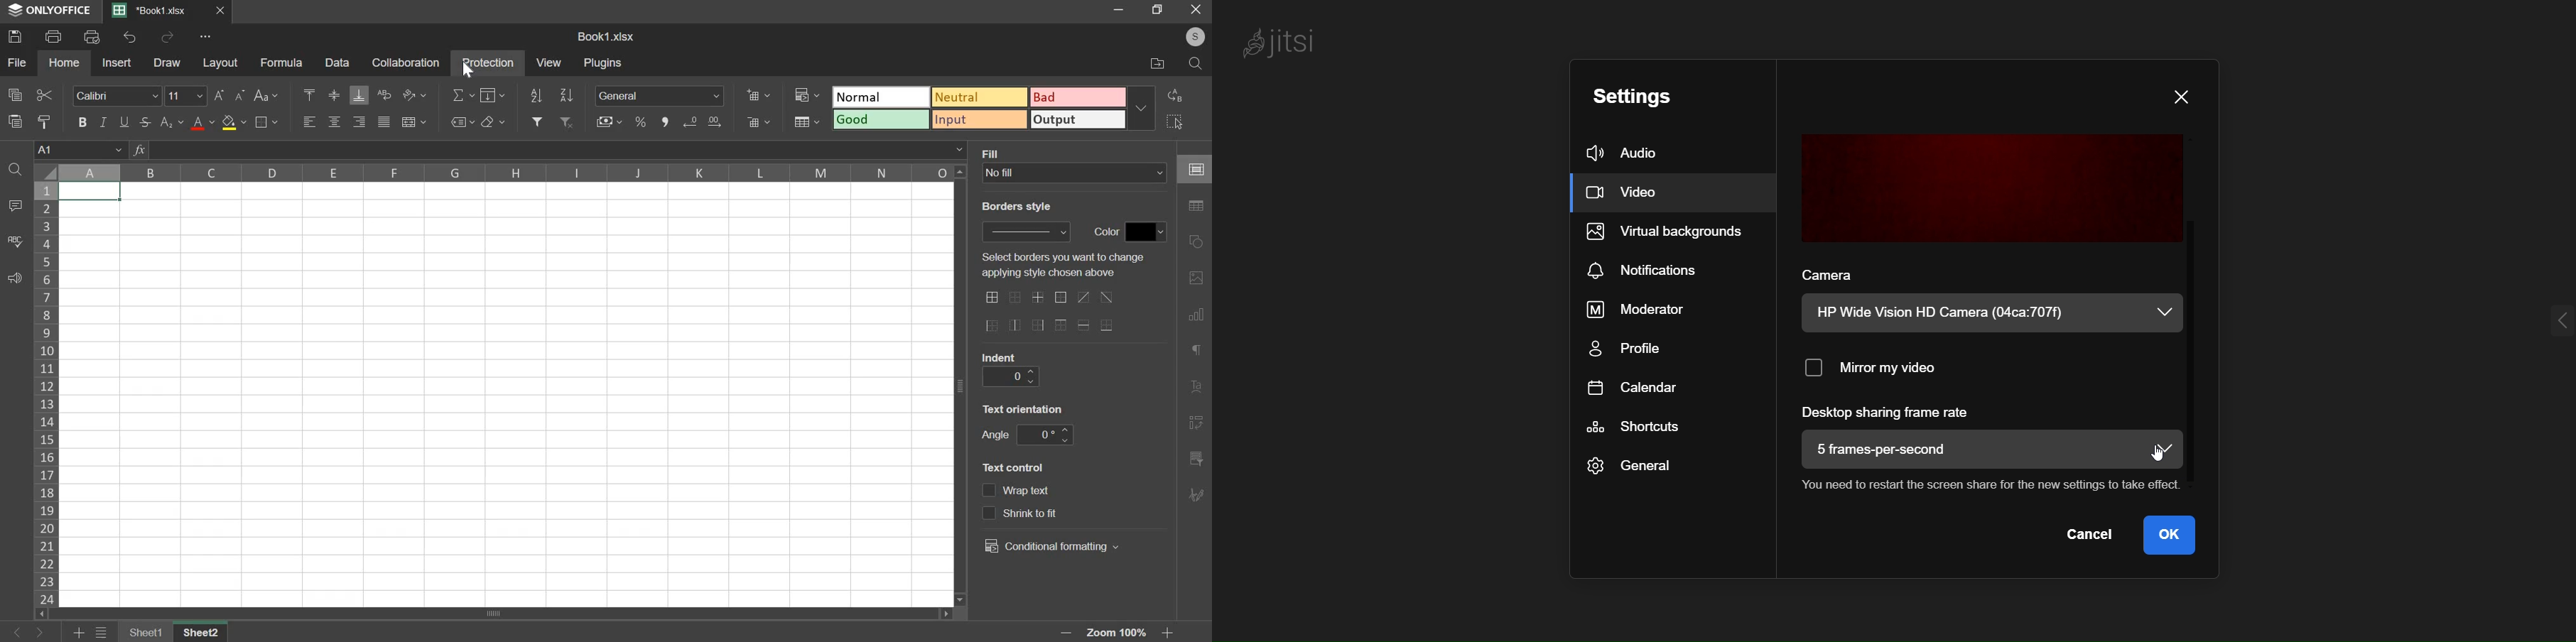 Image resolution: width=2576 pixels, height=644 pixels. I want to click on border options, so click(1015, 325).